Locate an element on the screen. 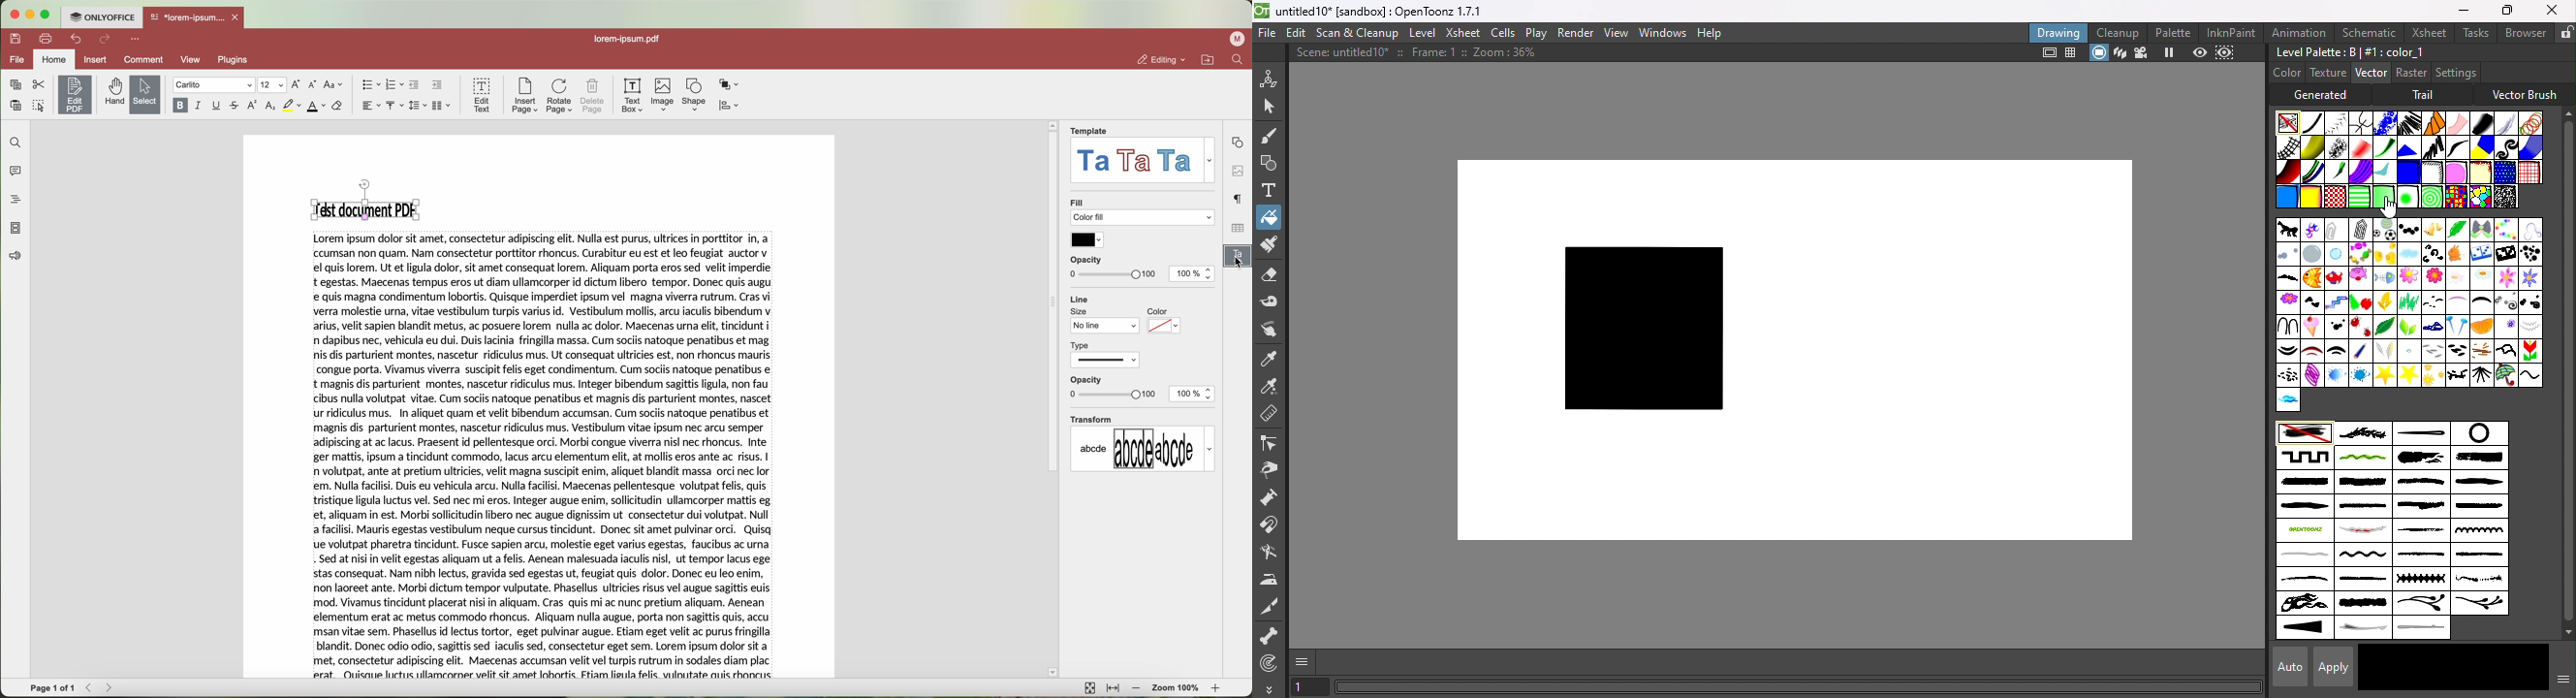 Image resolution: width=2576 pixels, height=700 pixels. view is located at coordinates (193, 61).